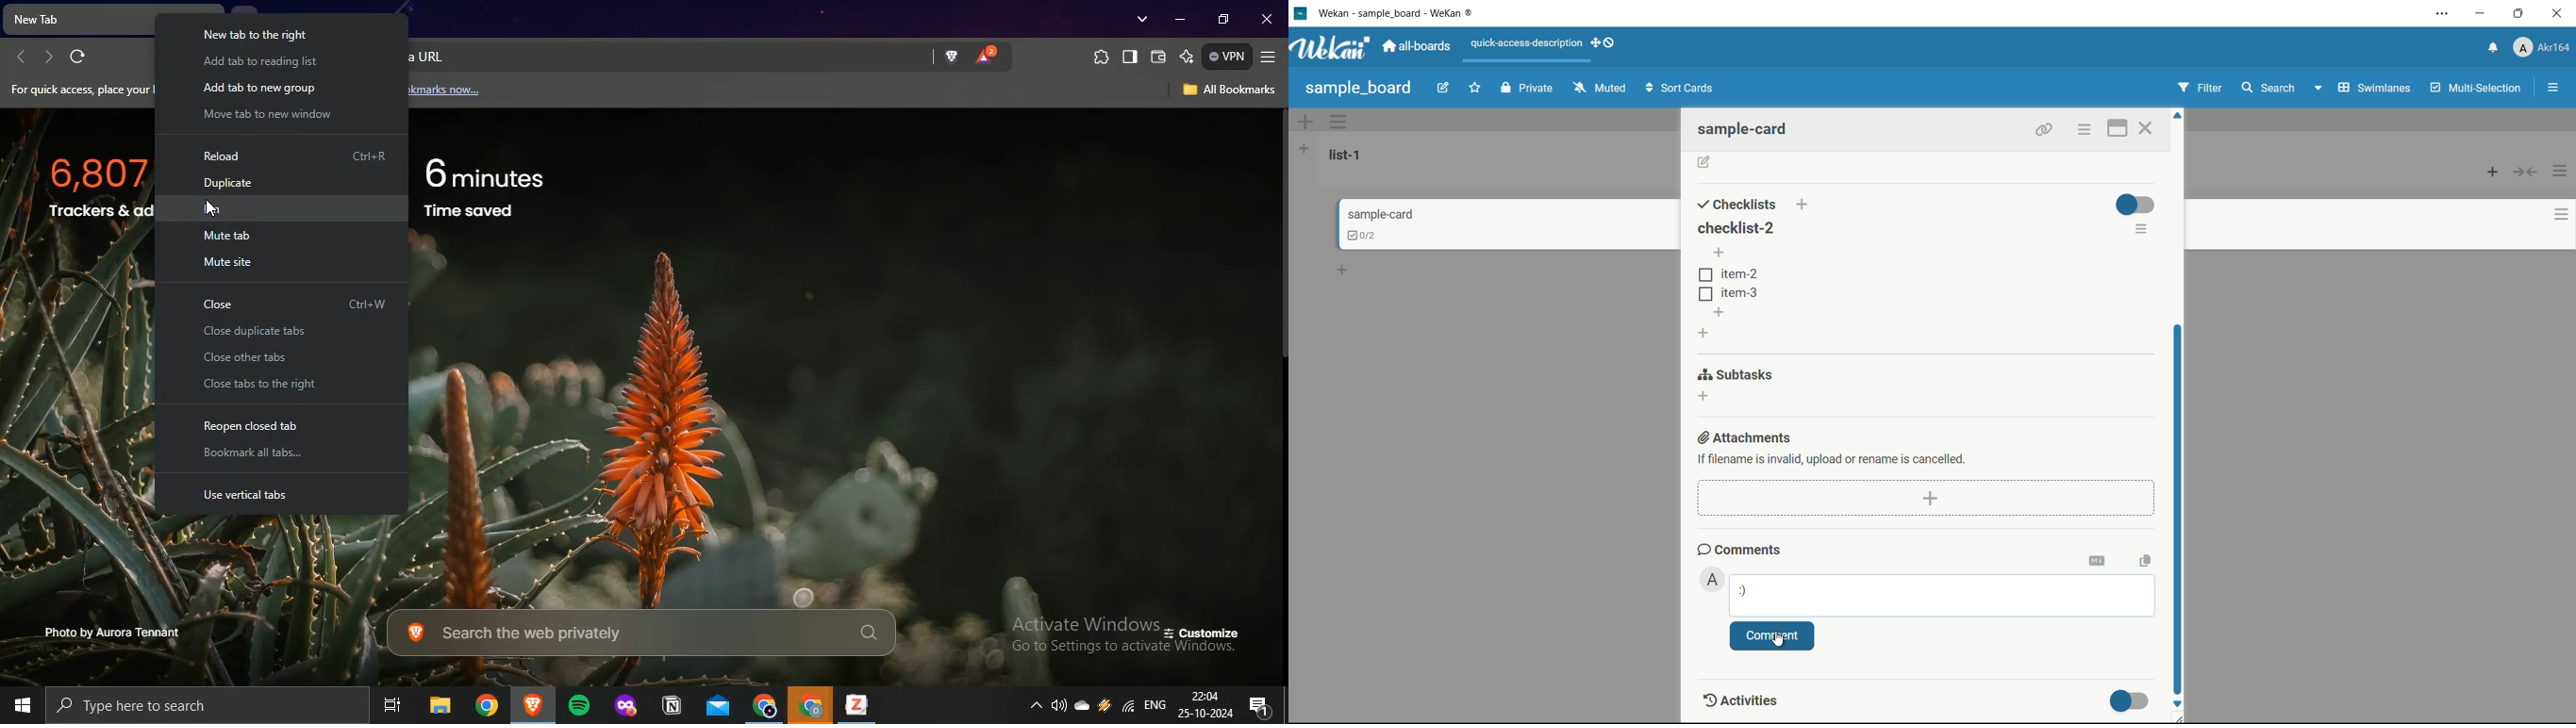 The image size is (2576, 728). What do you see at coordinates (2519, 13) in the screenshot?
I see `maximize` at bounding box center [2519, 13].